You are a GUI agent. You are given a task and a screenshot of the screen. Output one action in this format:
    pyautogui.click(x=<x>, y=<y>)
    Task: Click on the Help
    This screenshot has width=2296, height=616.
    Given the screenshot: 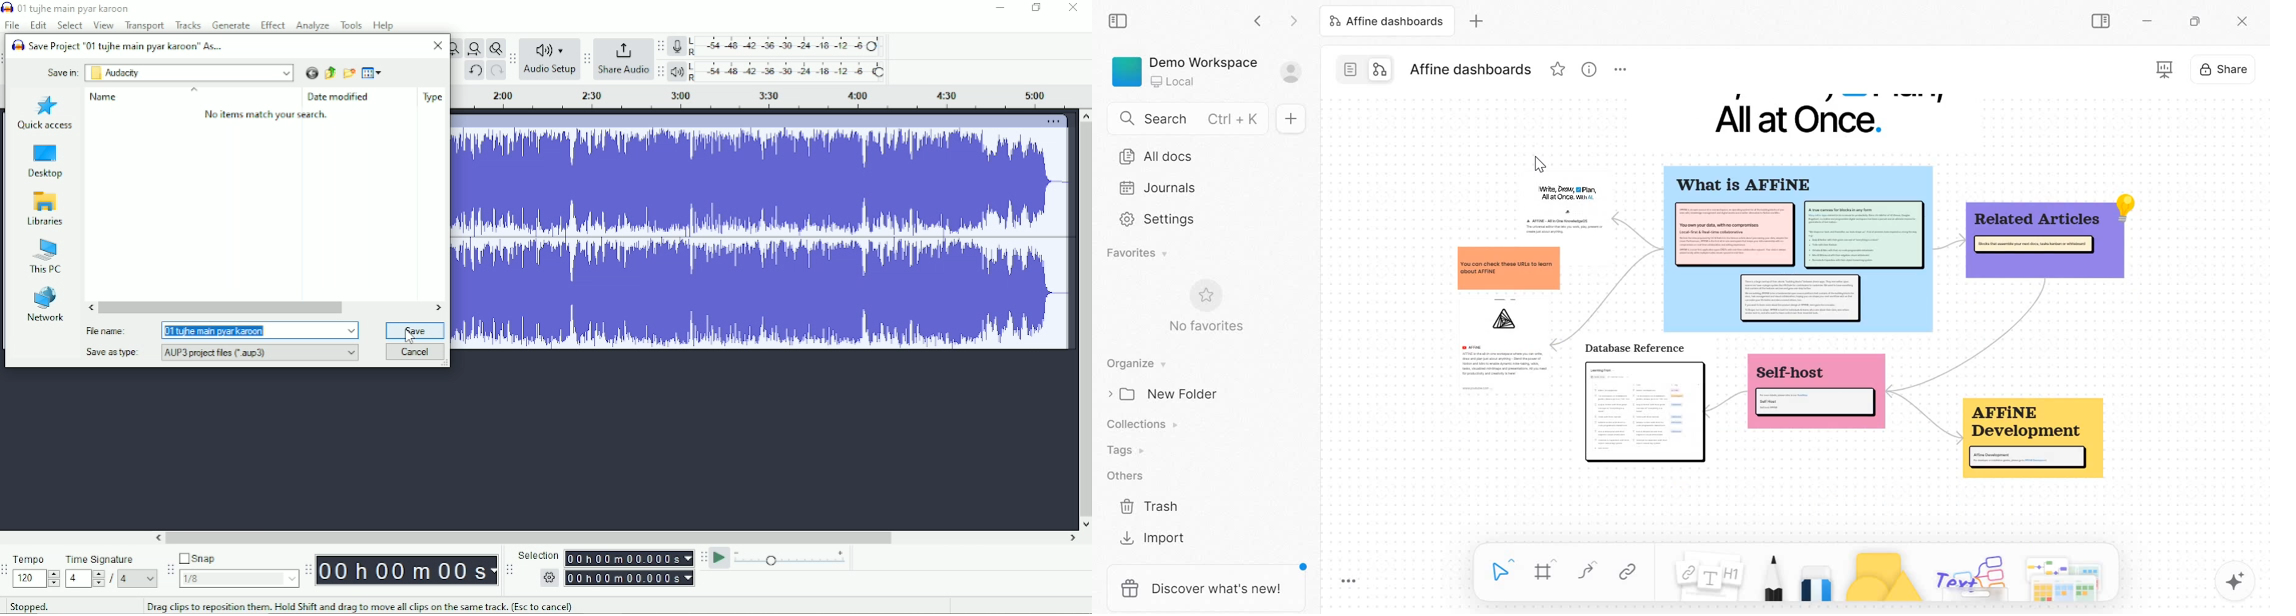 What is the action you would take?
    pyautogui.click(x=385, y=24)
    